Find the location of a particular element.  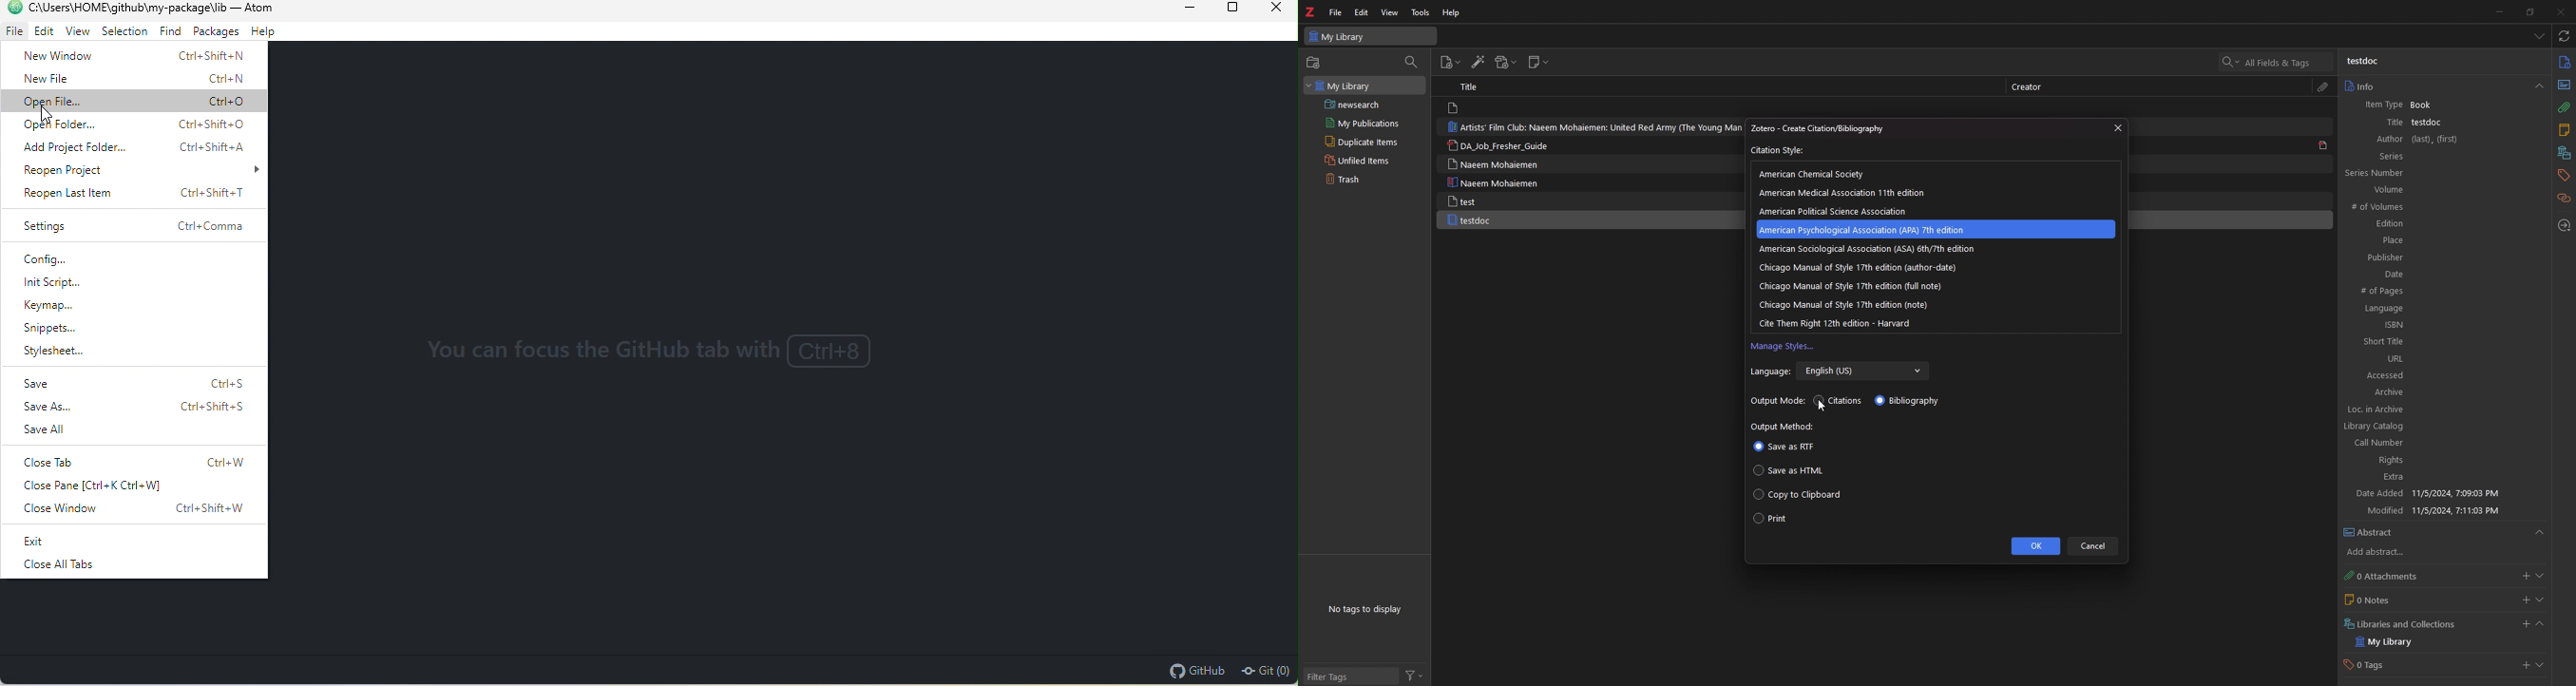

0 Attachments is located at coordinates (2394, 575).